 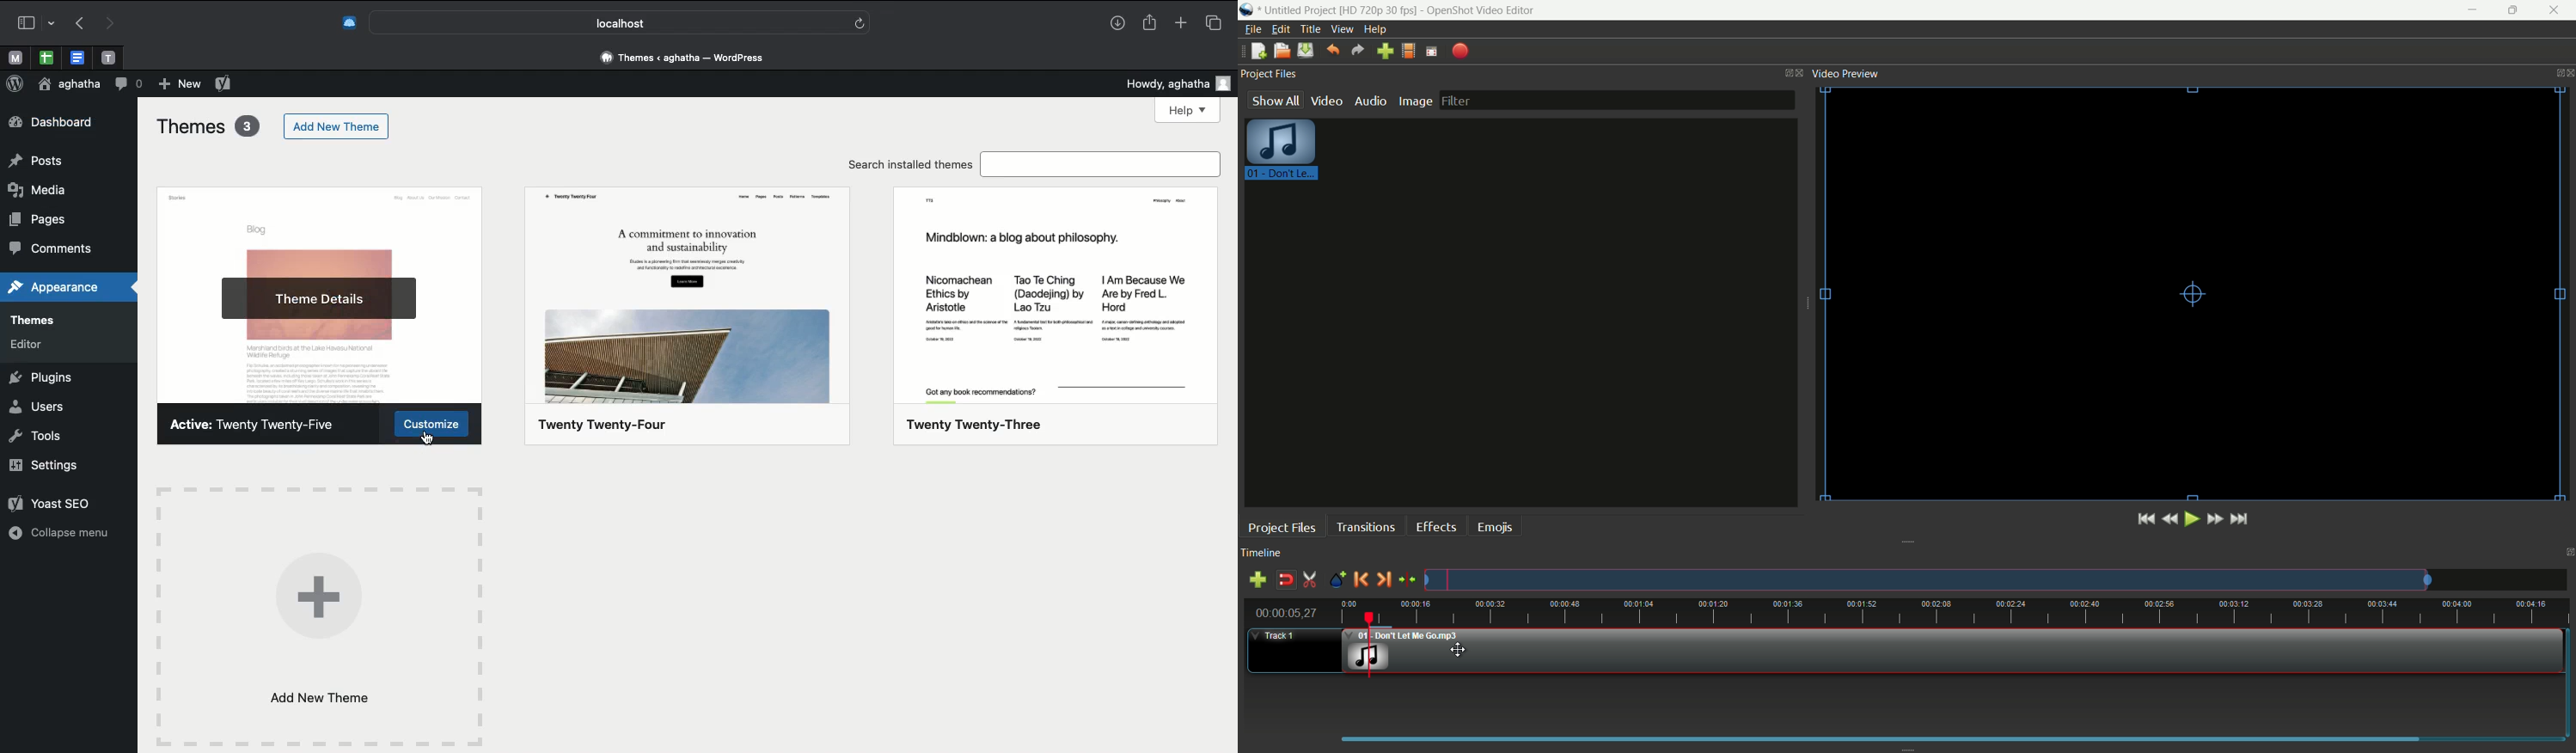 I want to click on Dashboard, so click(x=53, y=123).